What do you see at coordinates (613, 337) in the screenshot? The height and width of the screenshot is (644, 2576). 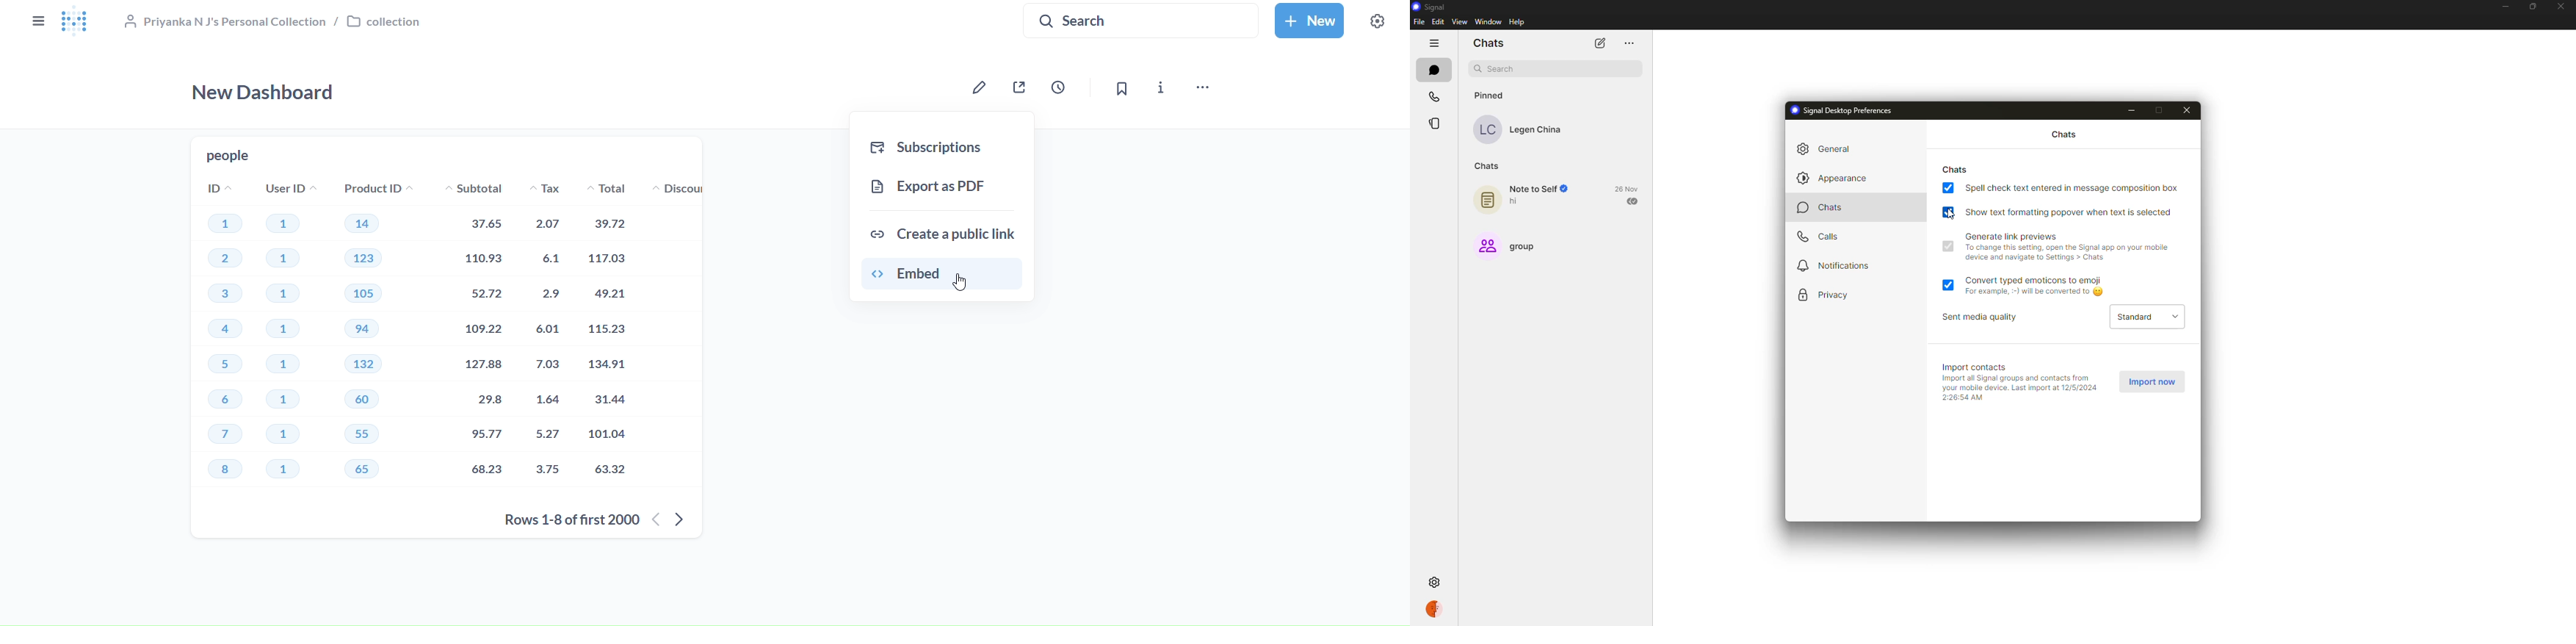 I see `total` at bounding box center [613, 337].